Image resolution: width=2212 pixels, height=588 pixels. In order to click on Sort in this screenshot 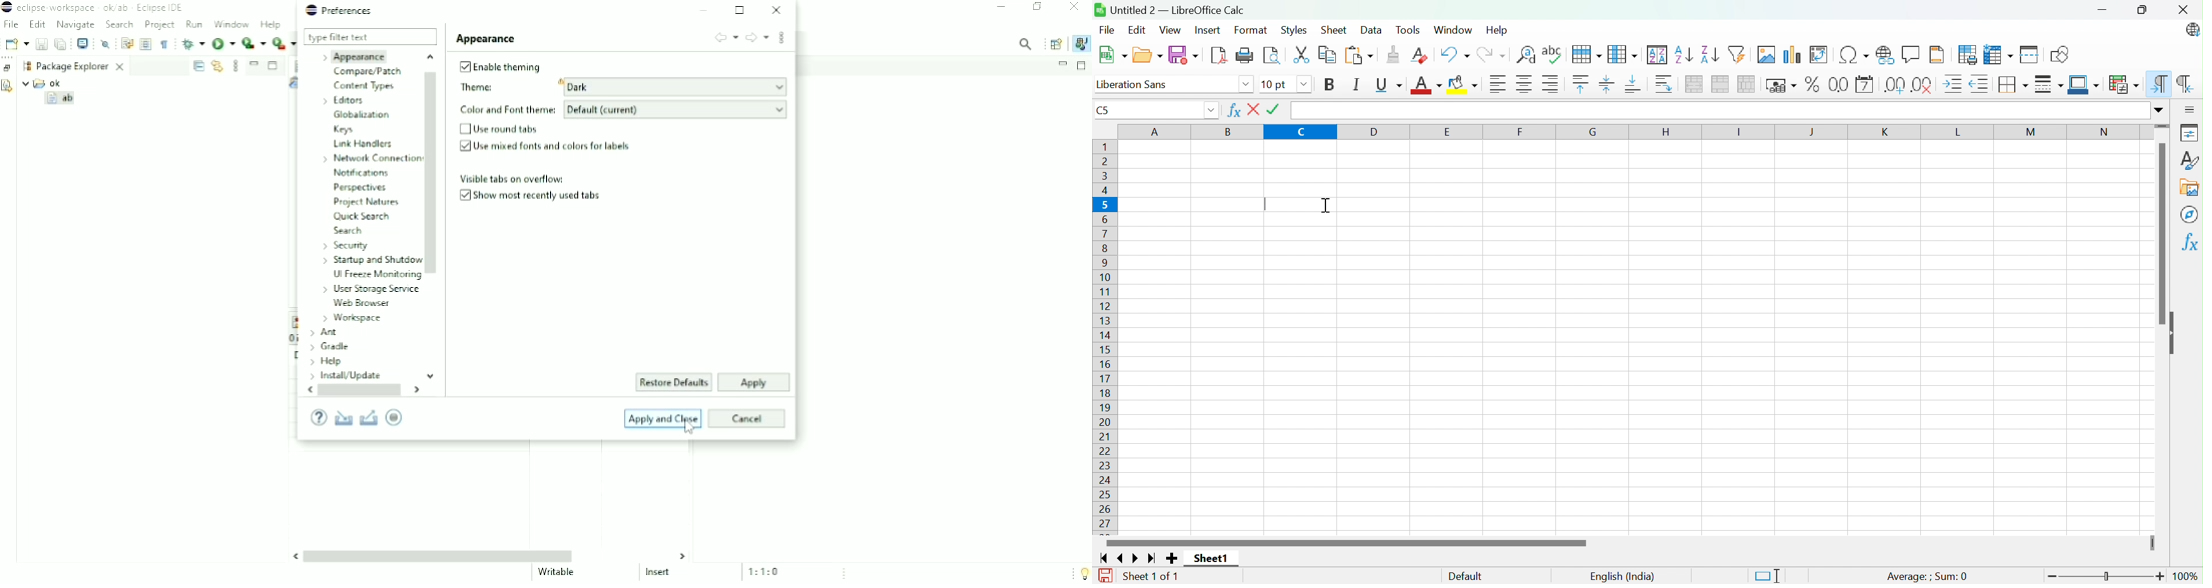, I will do `click(1658, 55)`.